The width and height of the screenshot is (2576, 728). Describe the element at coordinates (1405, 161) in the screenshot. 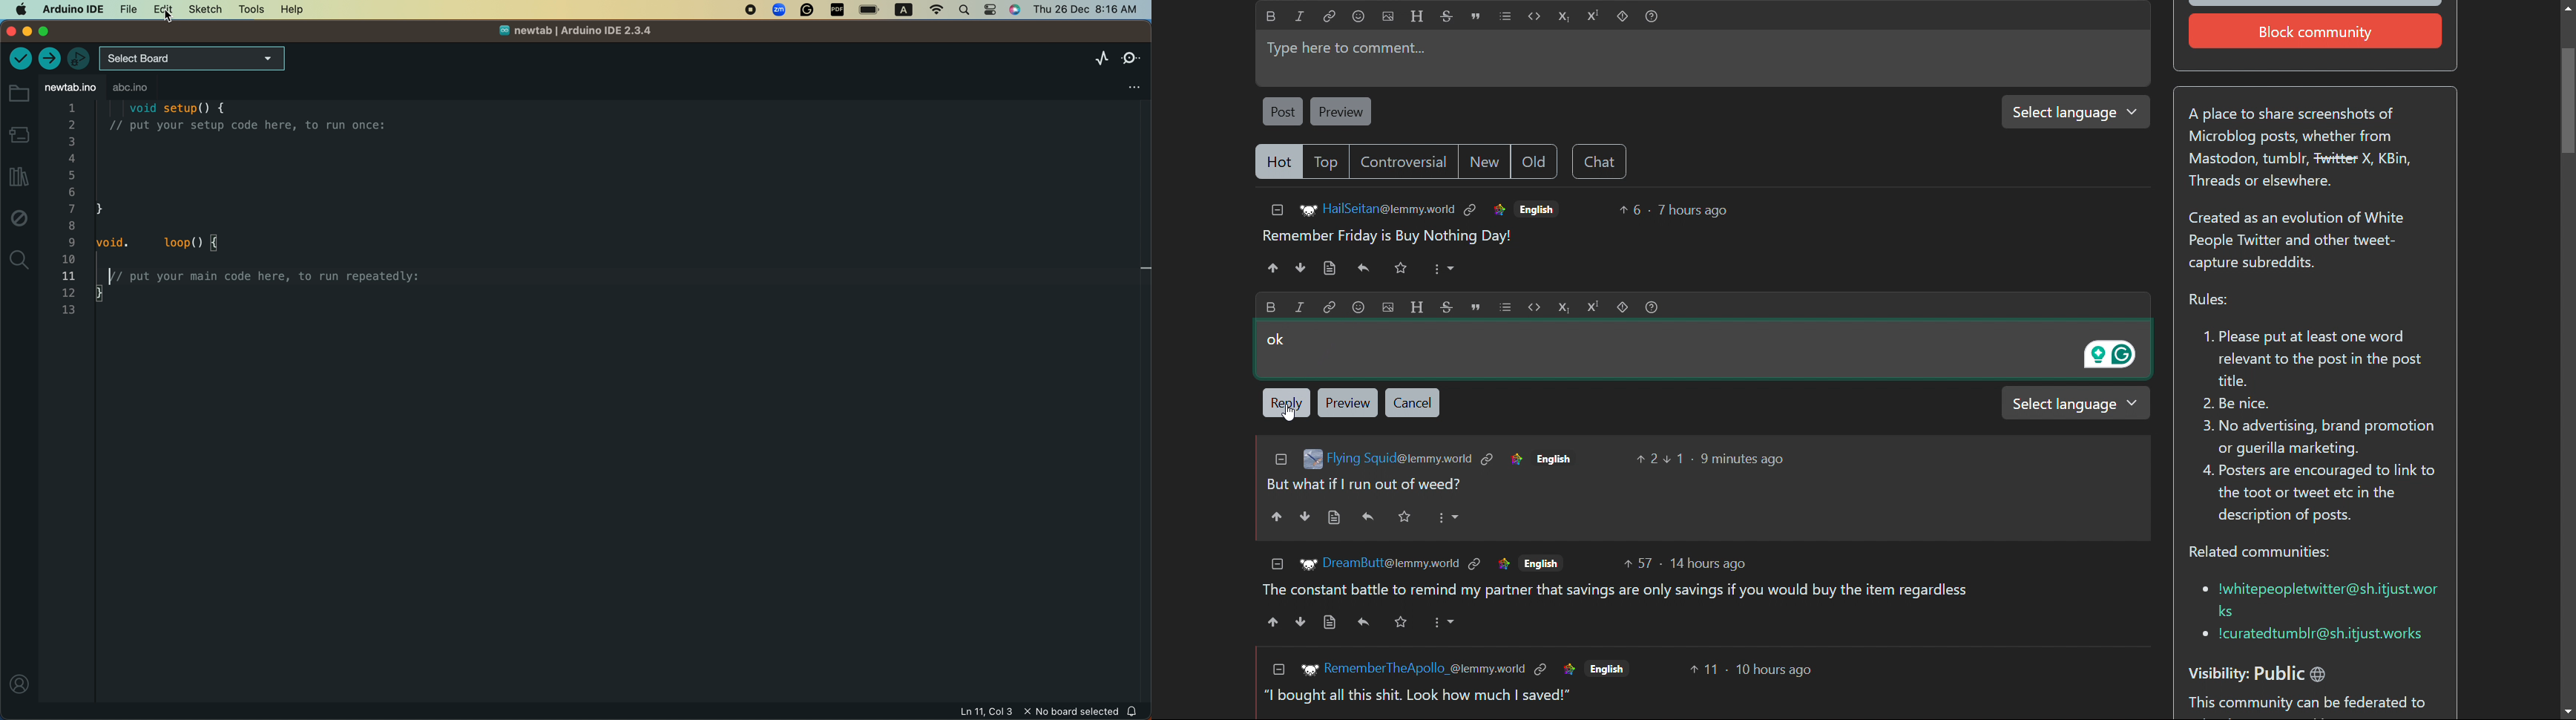

I see `controversial` at that location.